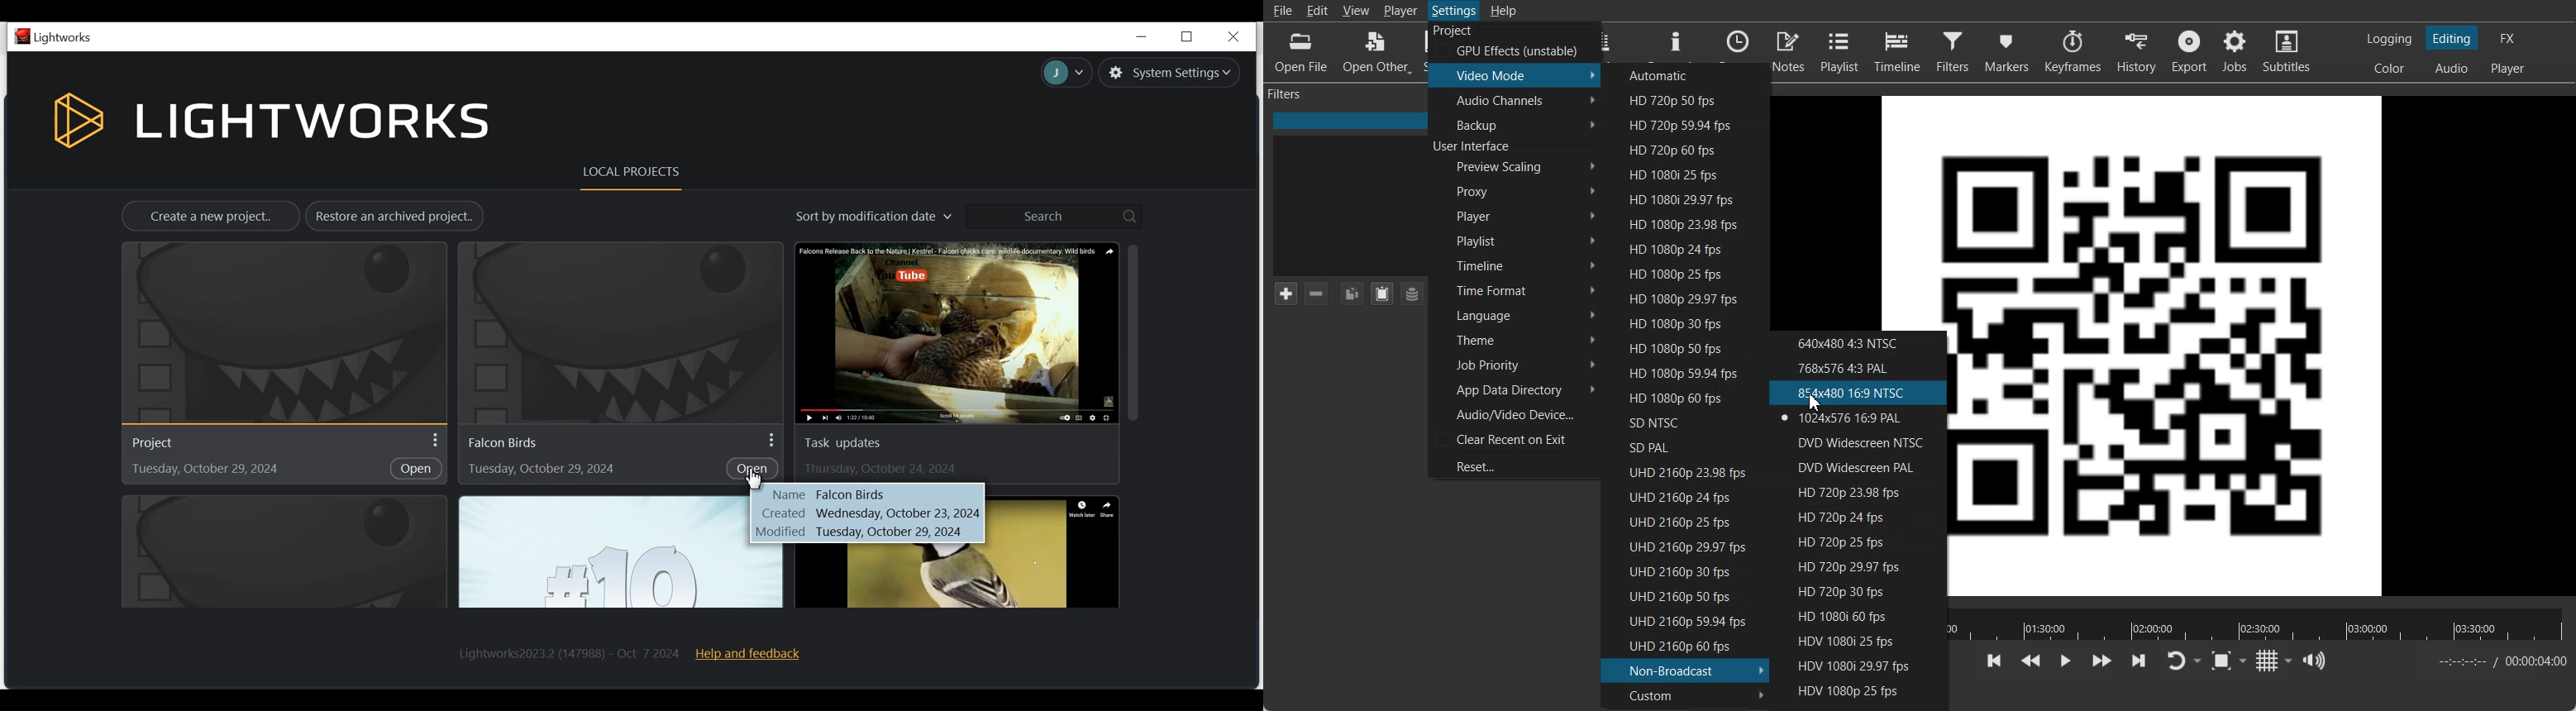  Describe the element at coordinates (1514, 314) in the screenshot. I see `Language` at that location.